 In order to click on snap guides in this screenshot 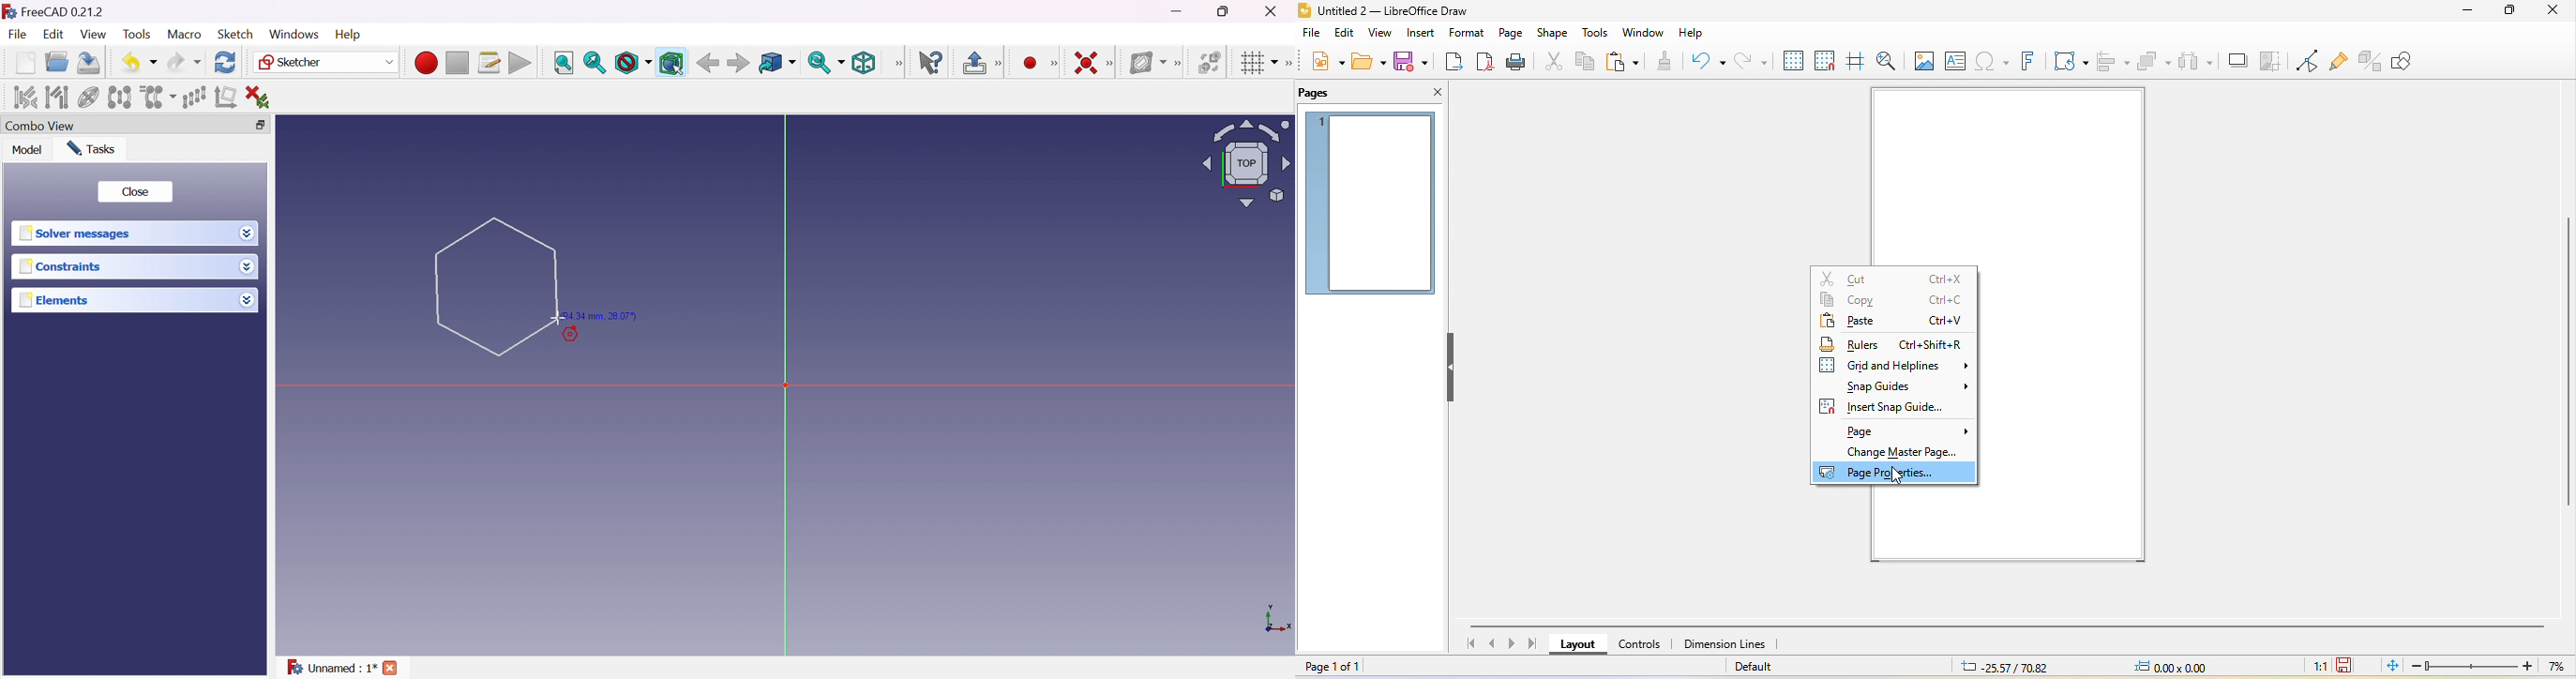, I will do `click(1902, 384)`.